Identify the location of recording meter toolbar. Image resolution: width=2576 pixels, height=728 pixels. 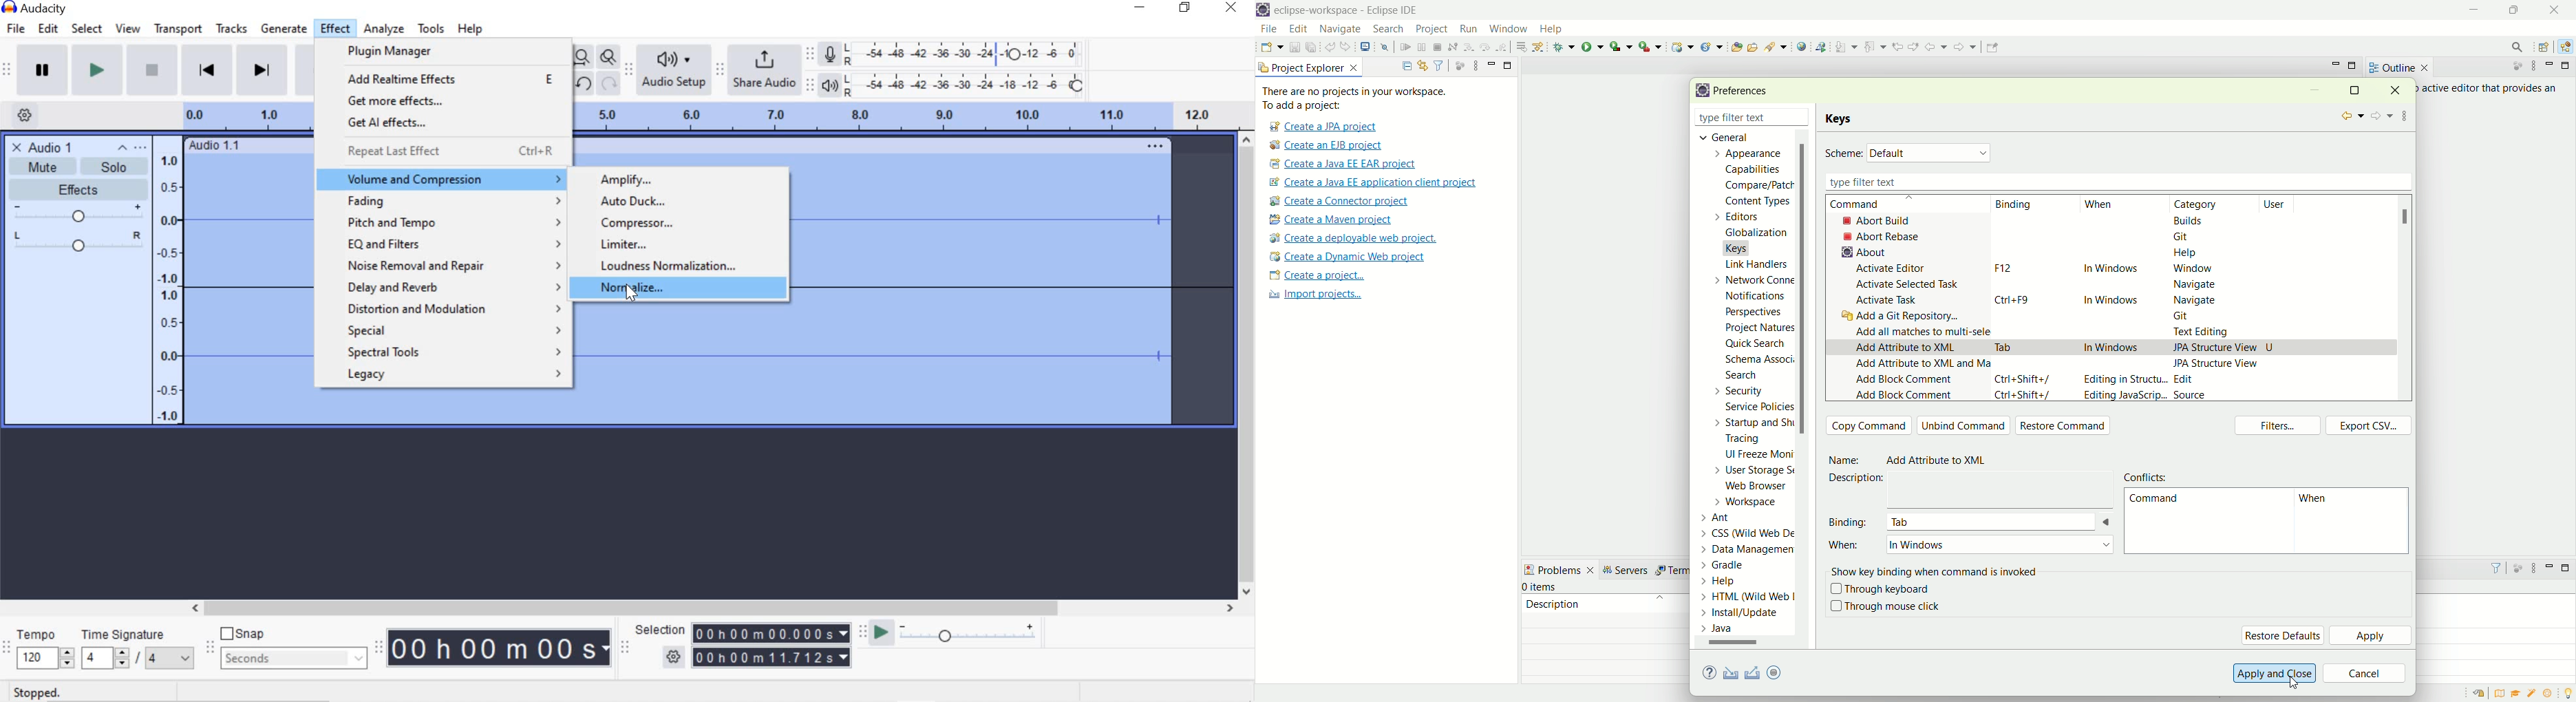
(812, 52).